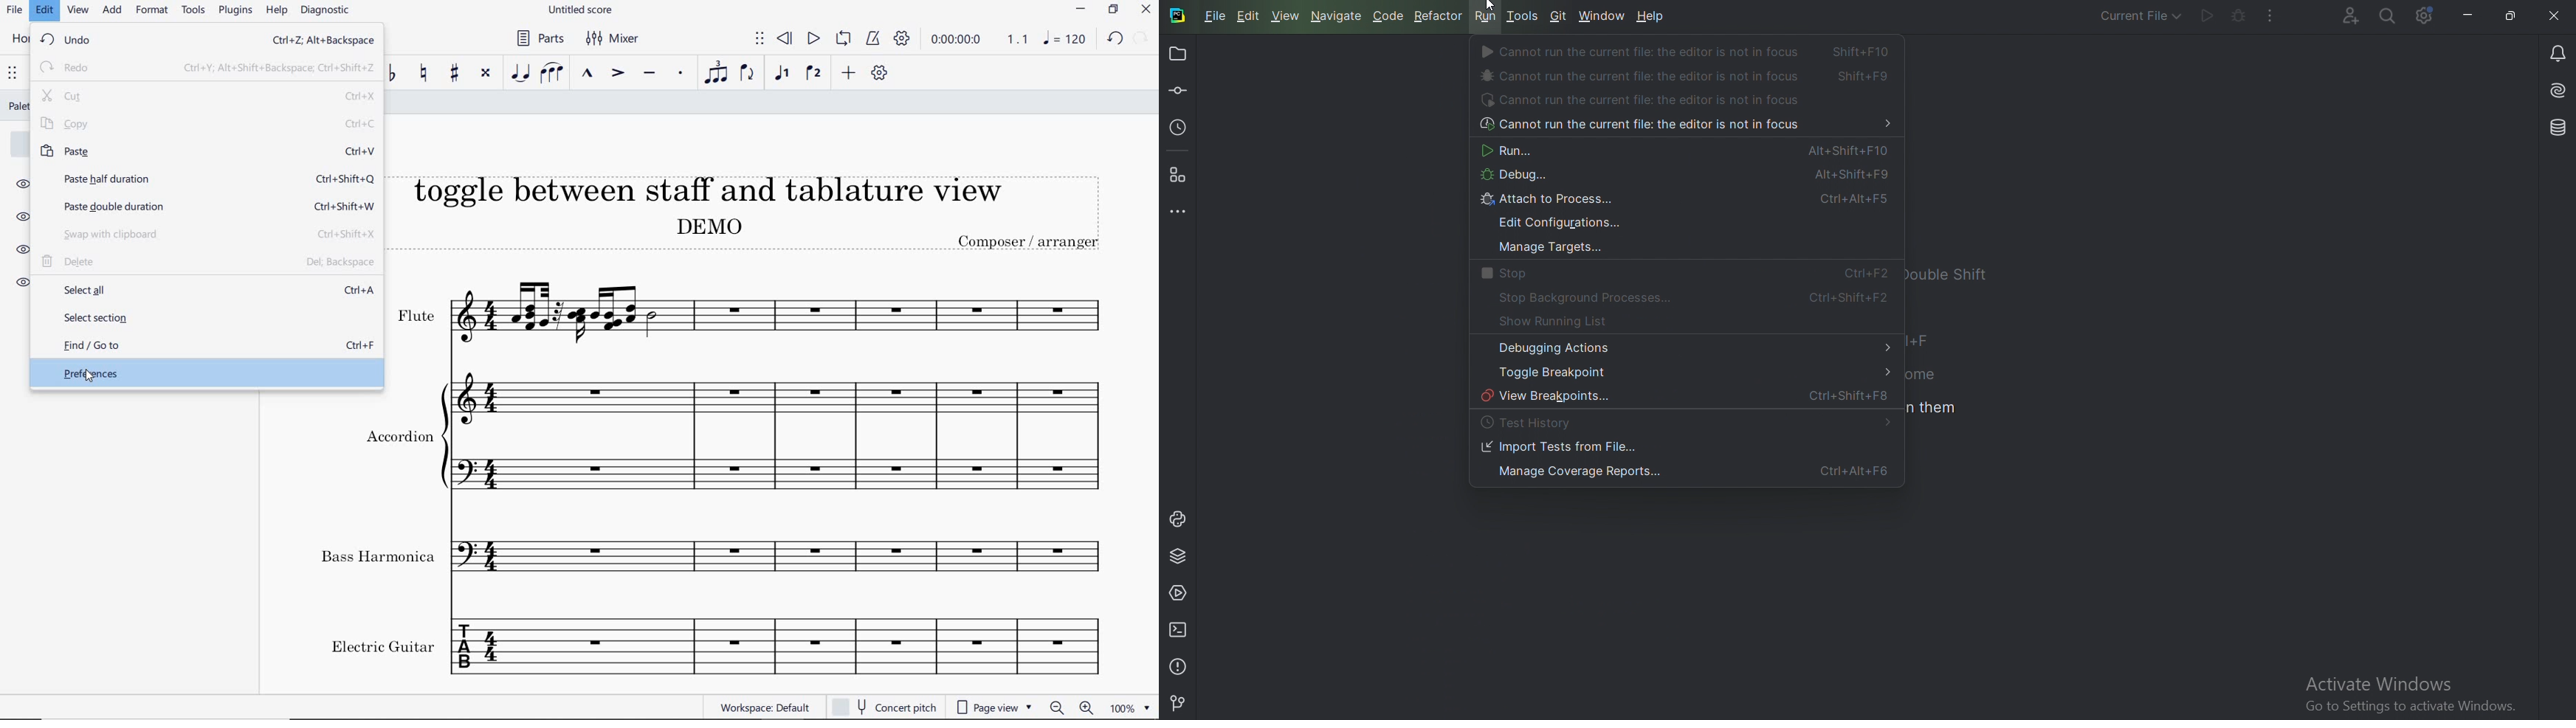 This screenshot has width=2576, height=728. What do you see at coordinates (720, 560) in the screenshot?
I see `Instrument: Bass Harmonica` at bounding box center [720, 560].